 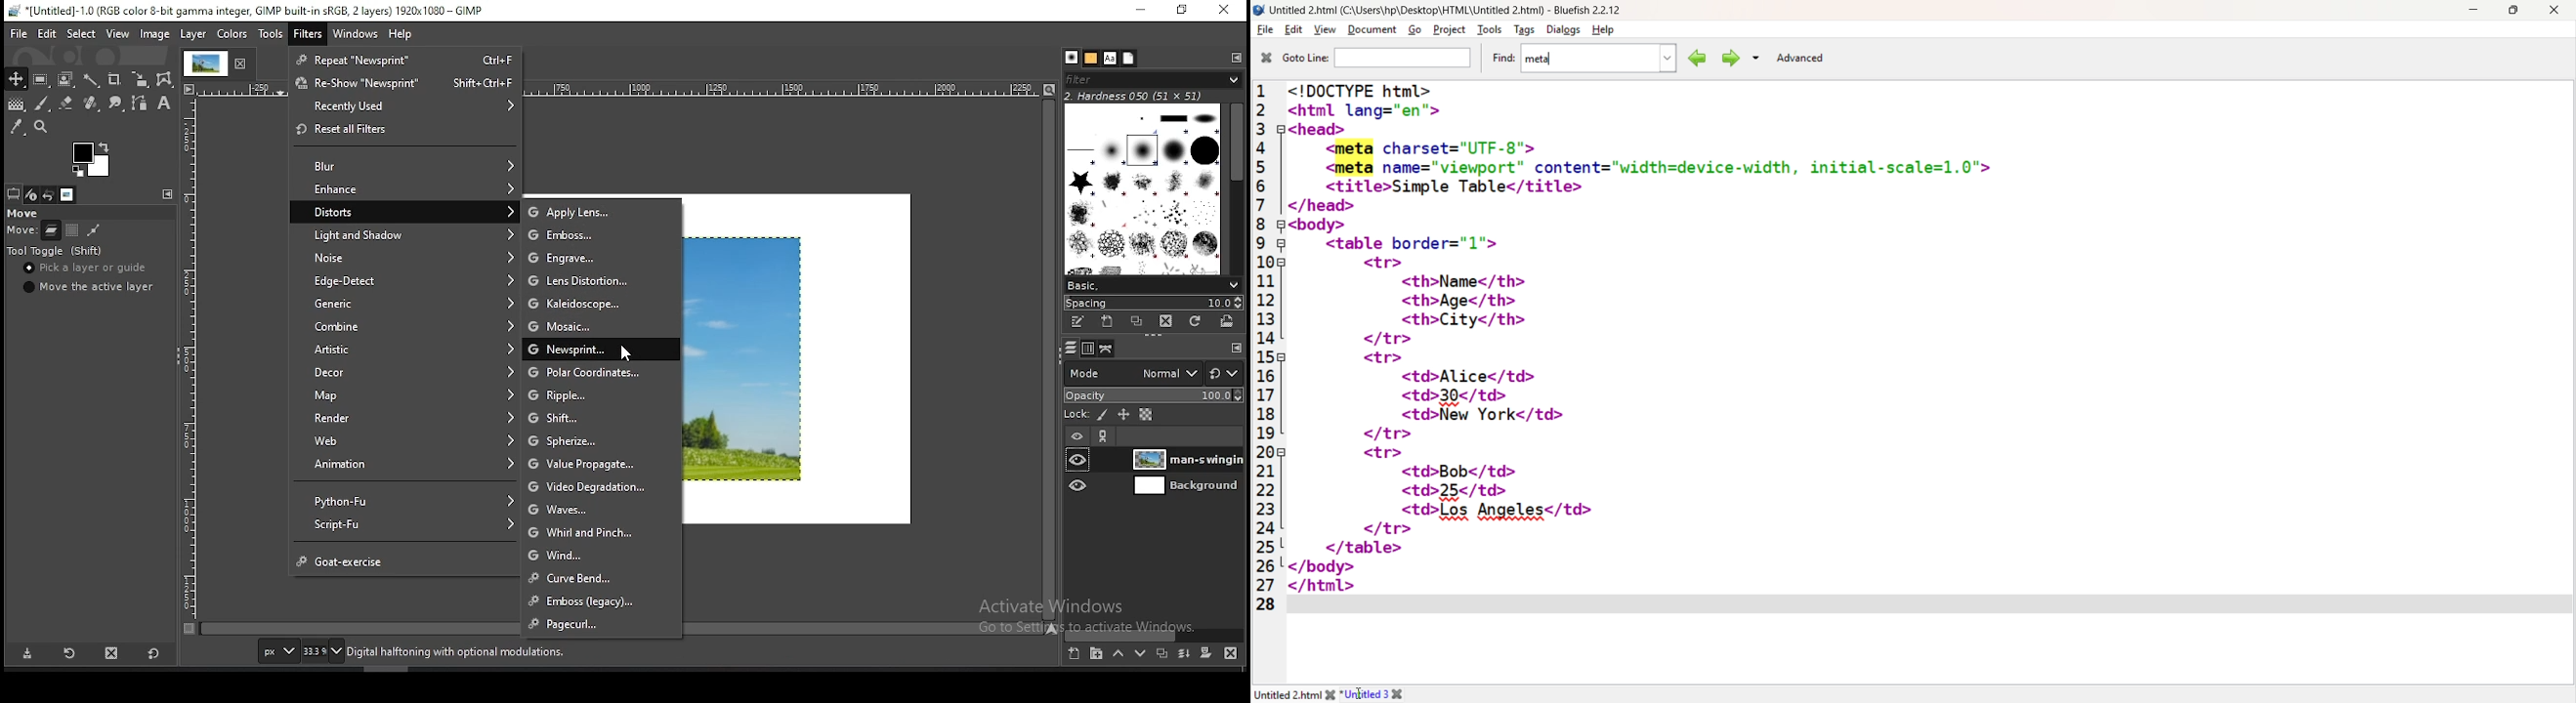 What do you see at coordinates (405, 232) in the screenshot?
I see `light and shadow` at bounding box center [405, 232].